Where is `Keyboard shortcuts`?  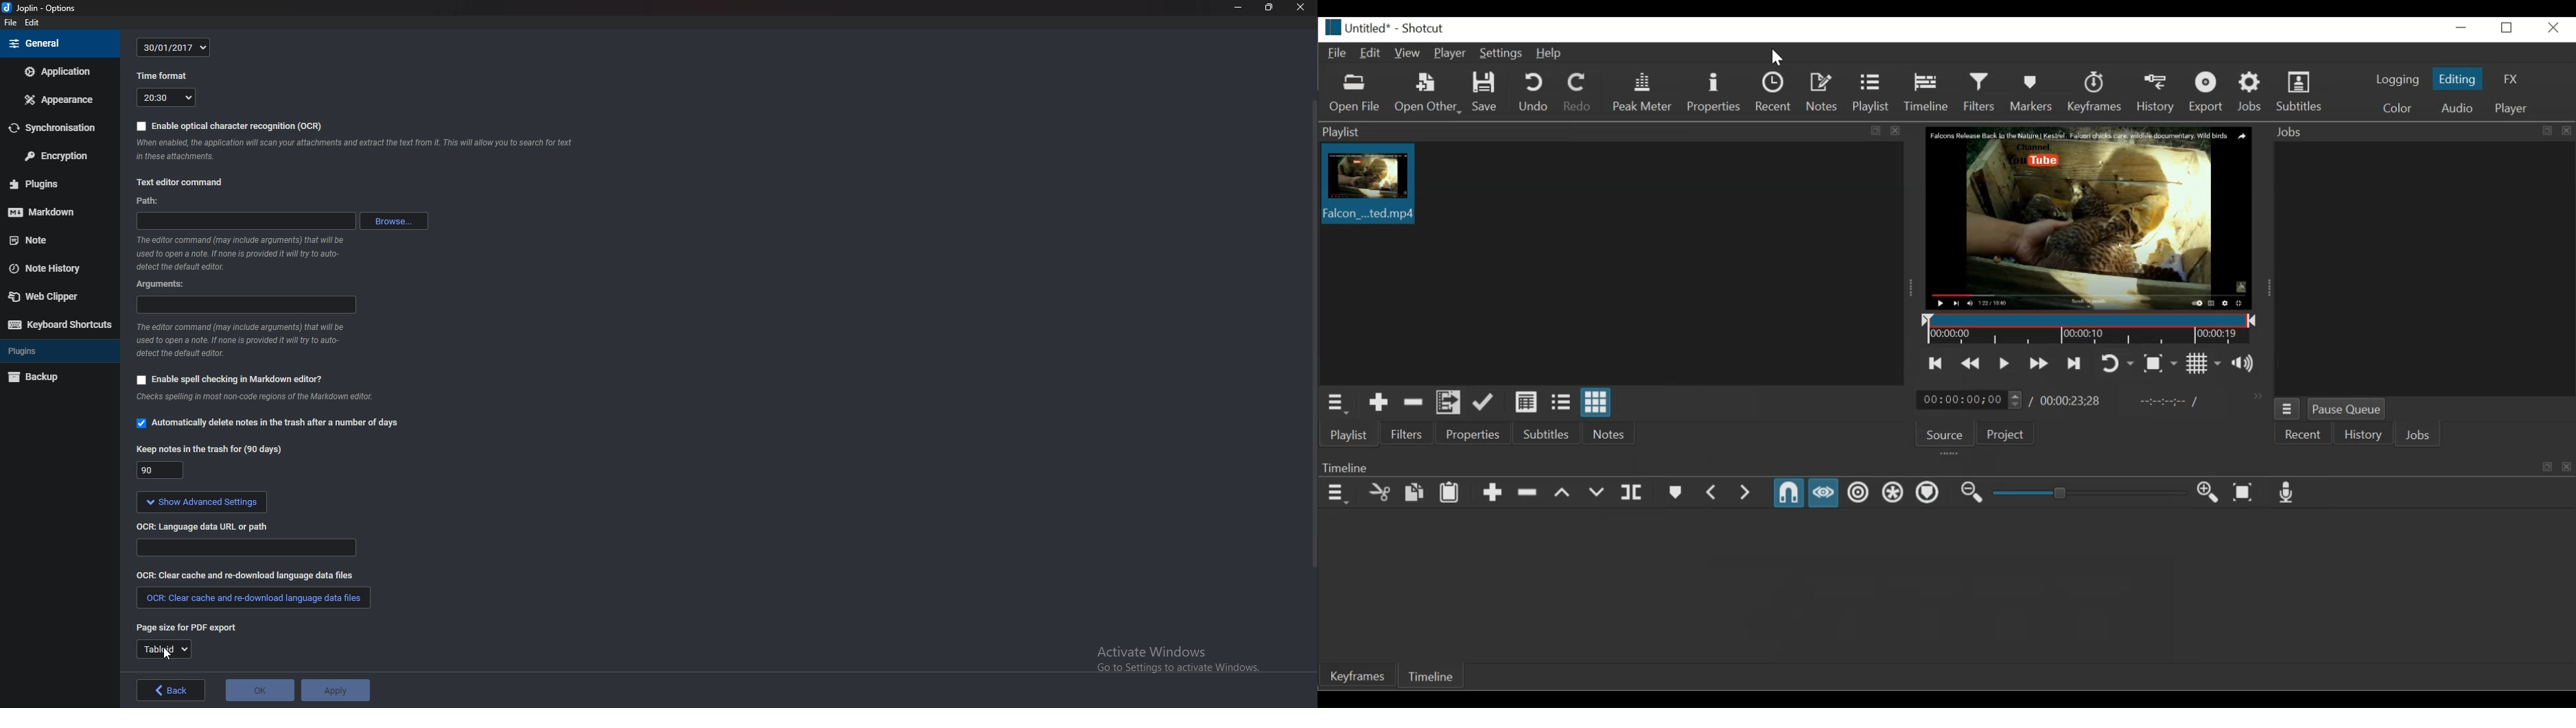 Keyboard shortcuts is located at coordinates (59, 324).